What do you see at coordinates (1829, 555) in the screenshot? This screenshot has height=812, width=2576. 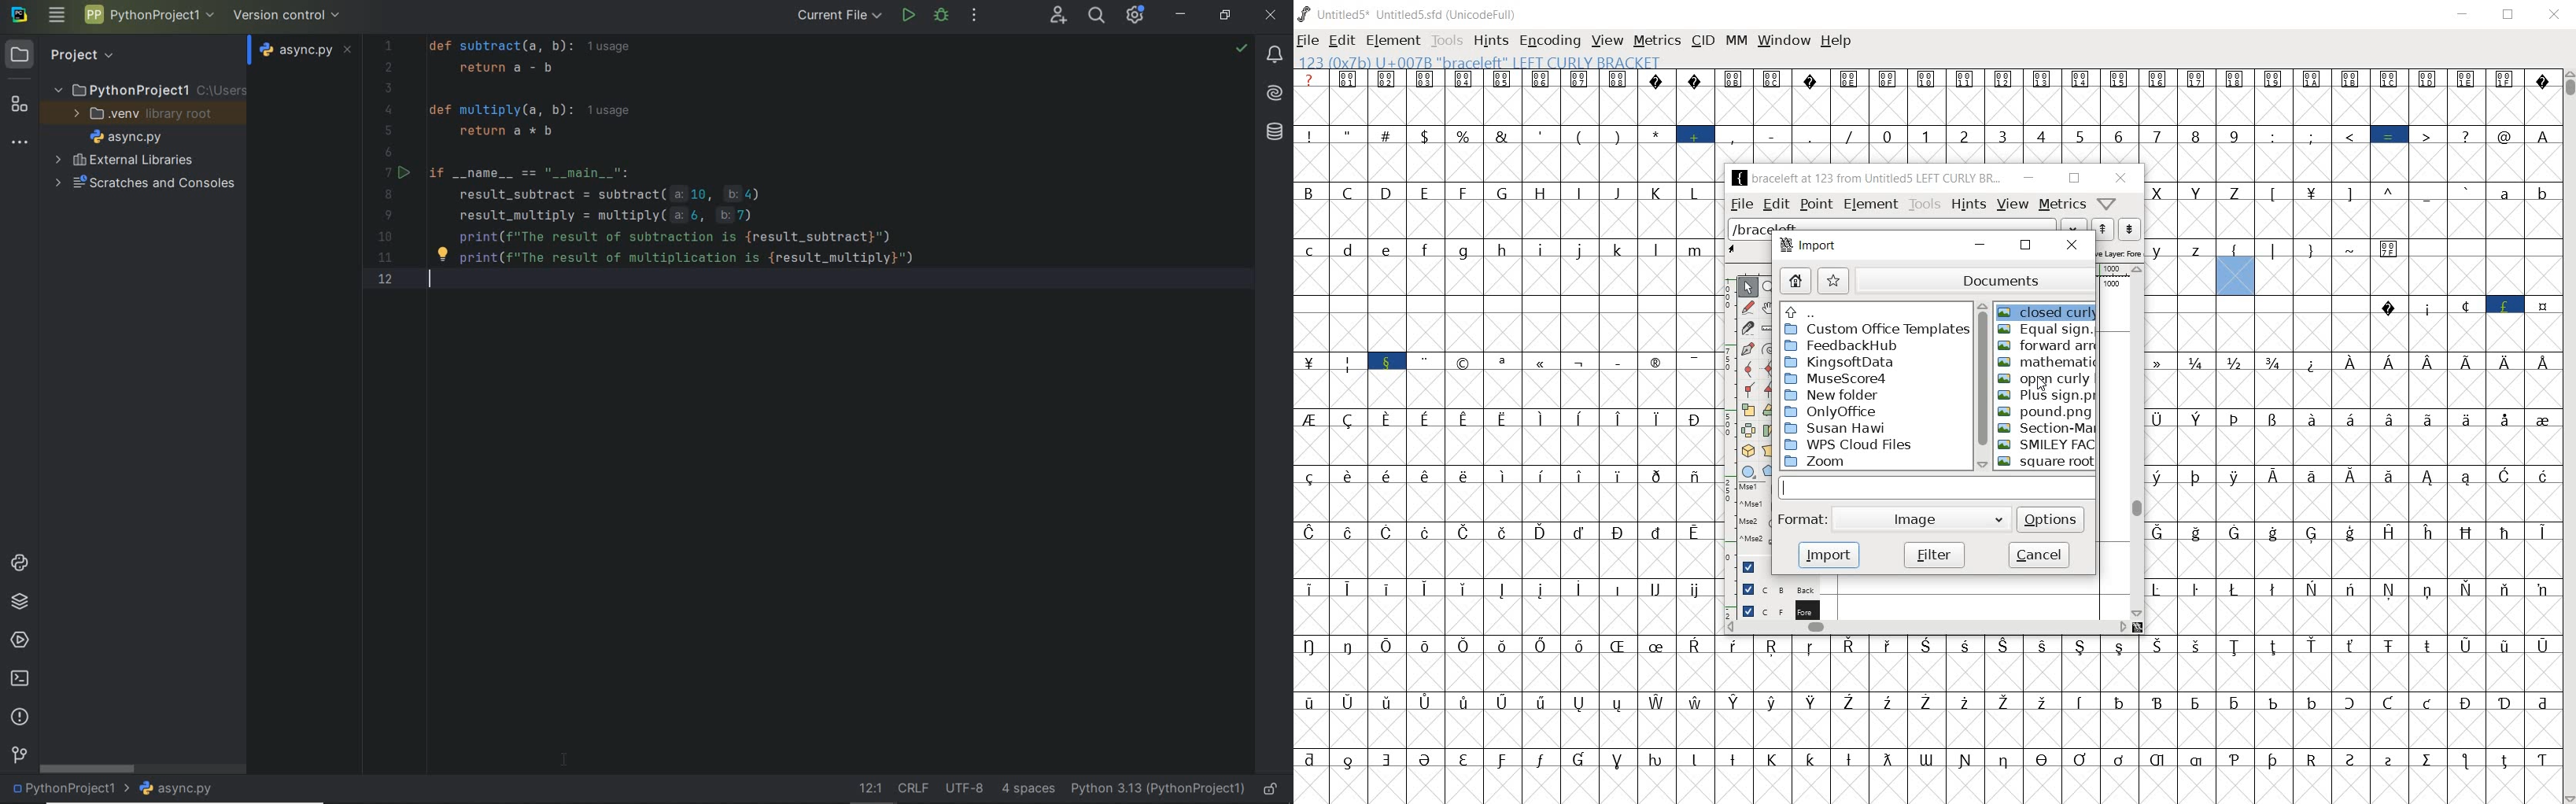 I see `import` at bounding box center [1829, 555].